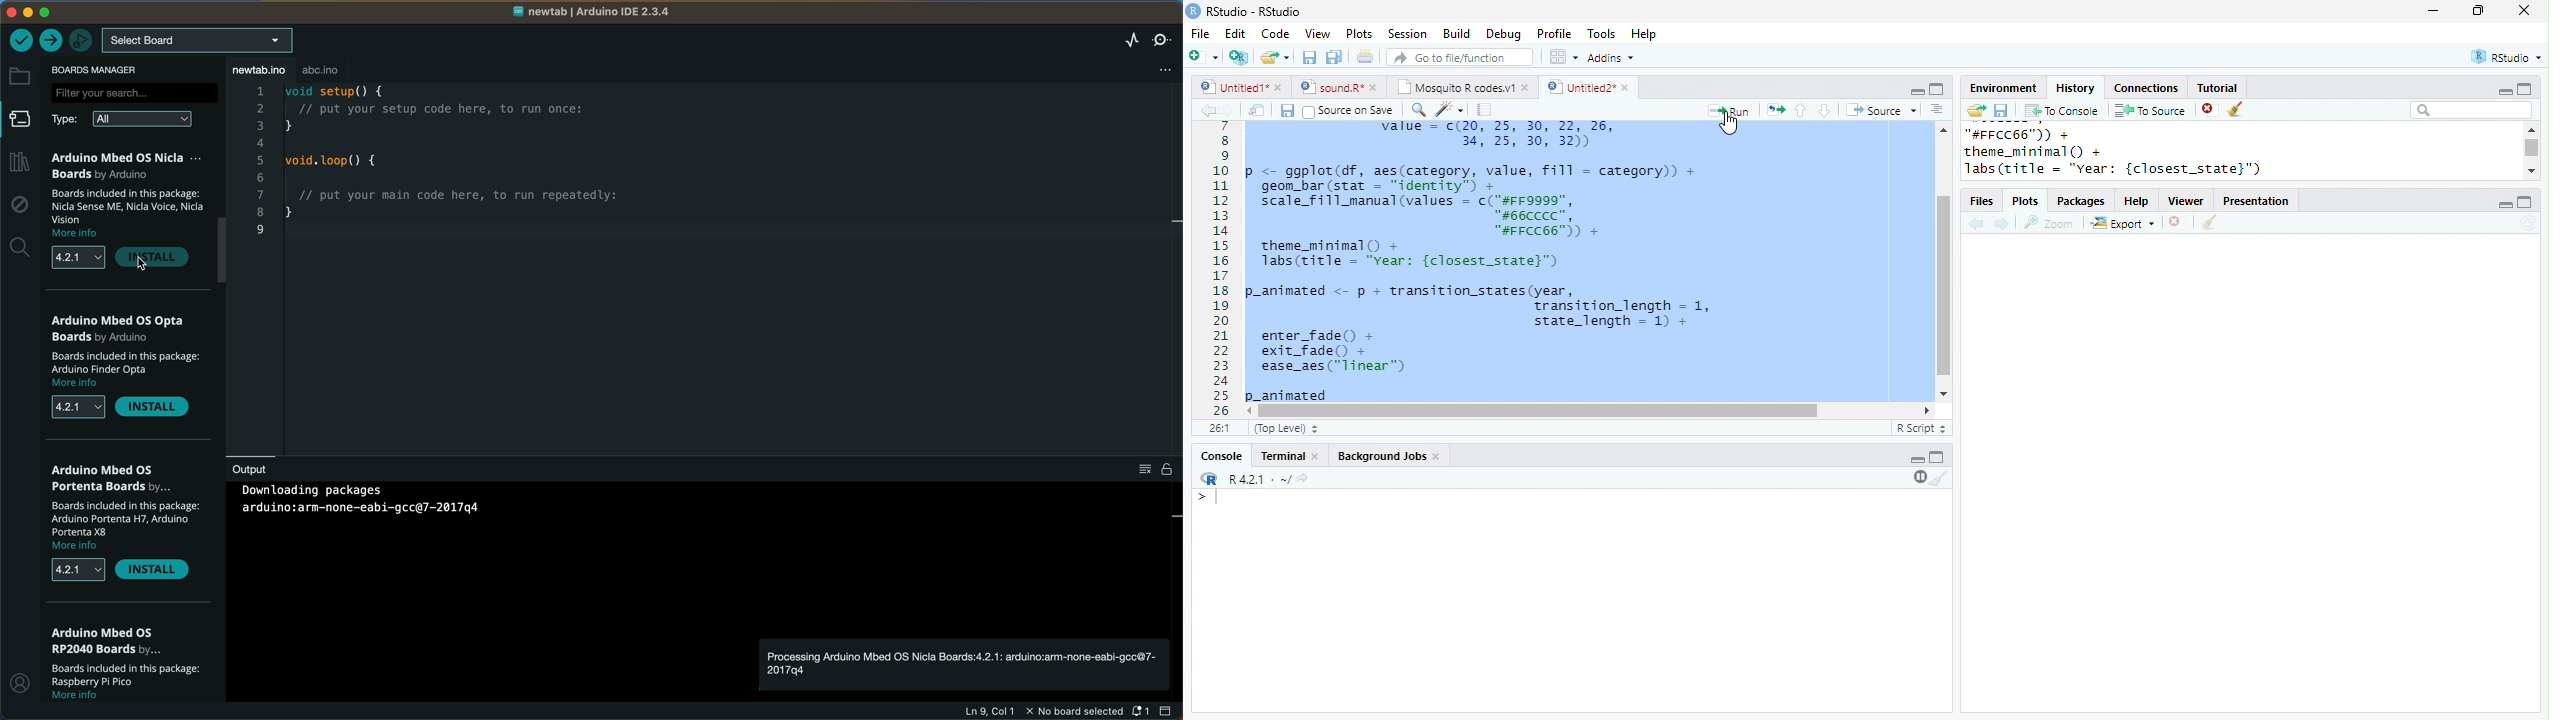 The height and width of the screenshot is (728, 2576). What do you see at coordinates (2210, 109) in the screenshot?
I see `close file` at bounding box center [2210, 109].